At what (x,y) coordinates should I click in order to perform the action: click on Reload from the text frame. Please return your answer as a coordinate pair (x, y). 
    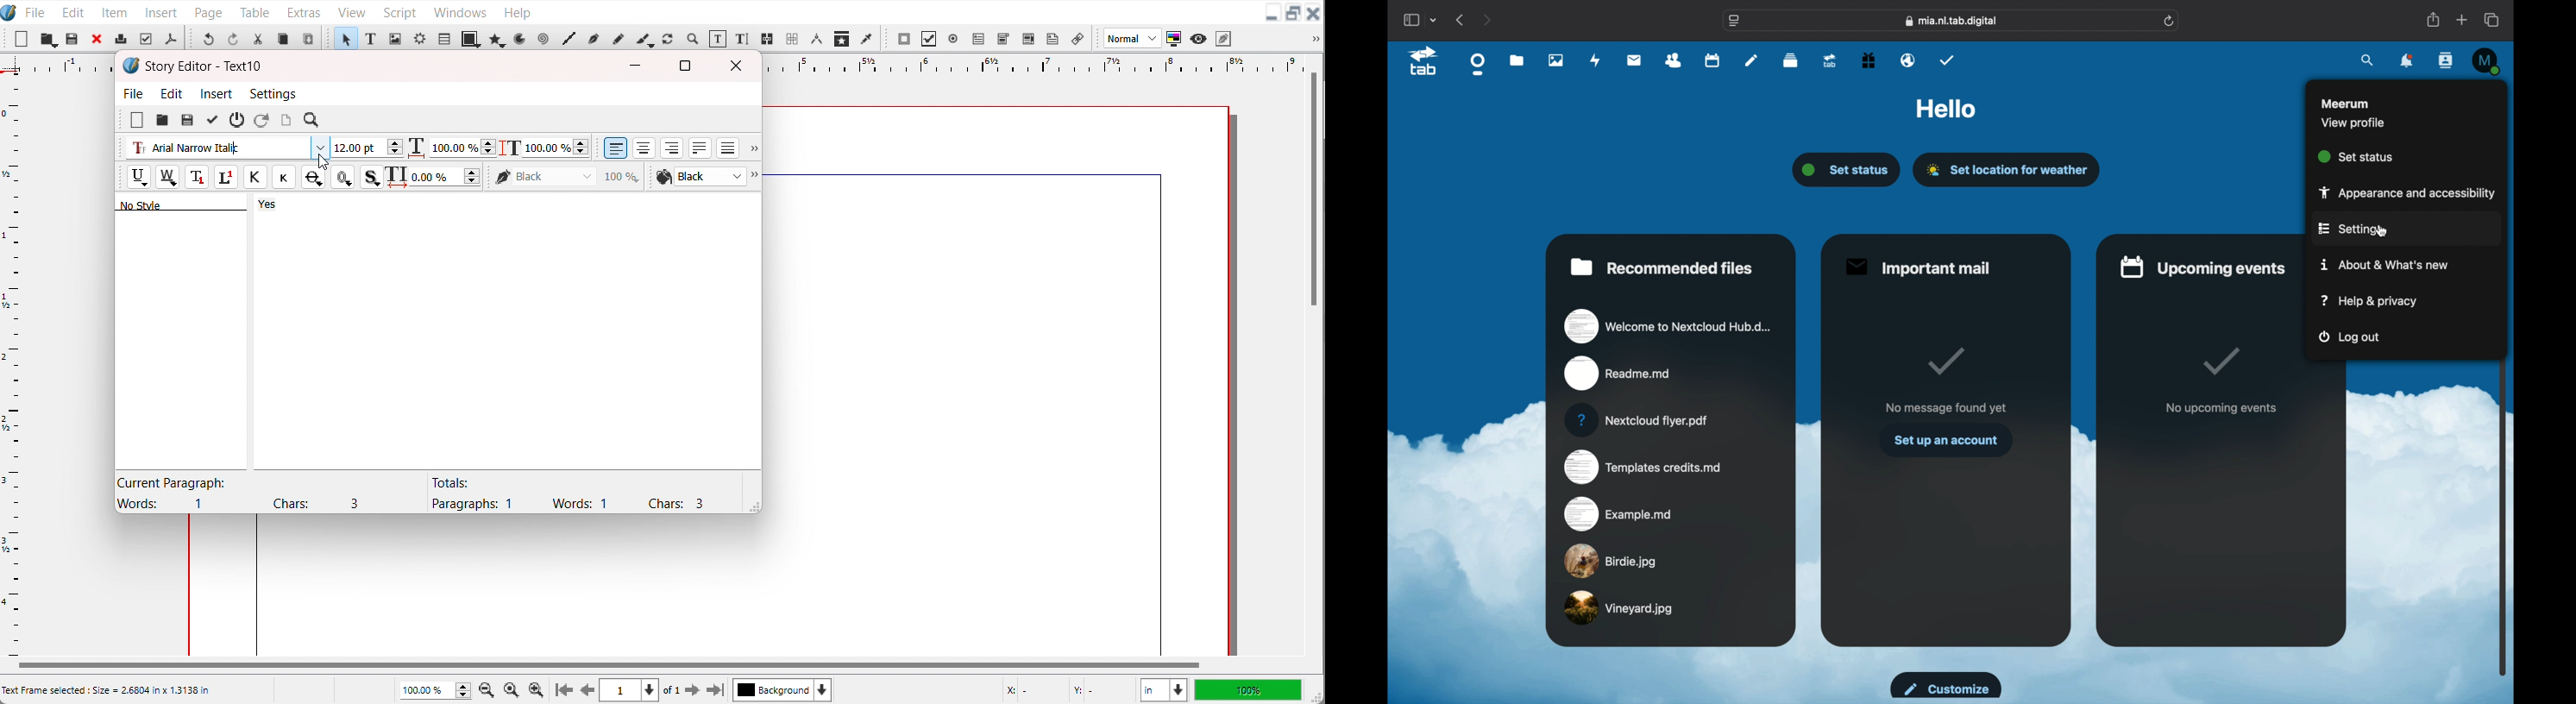
    Looking at the image, I should click on (263, 120).